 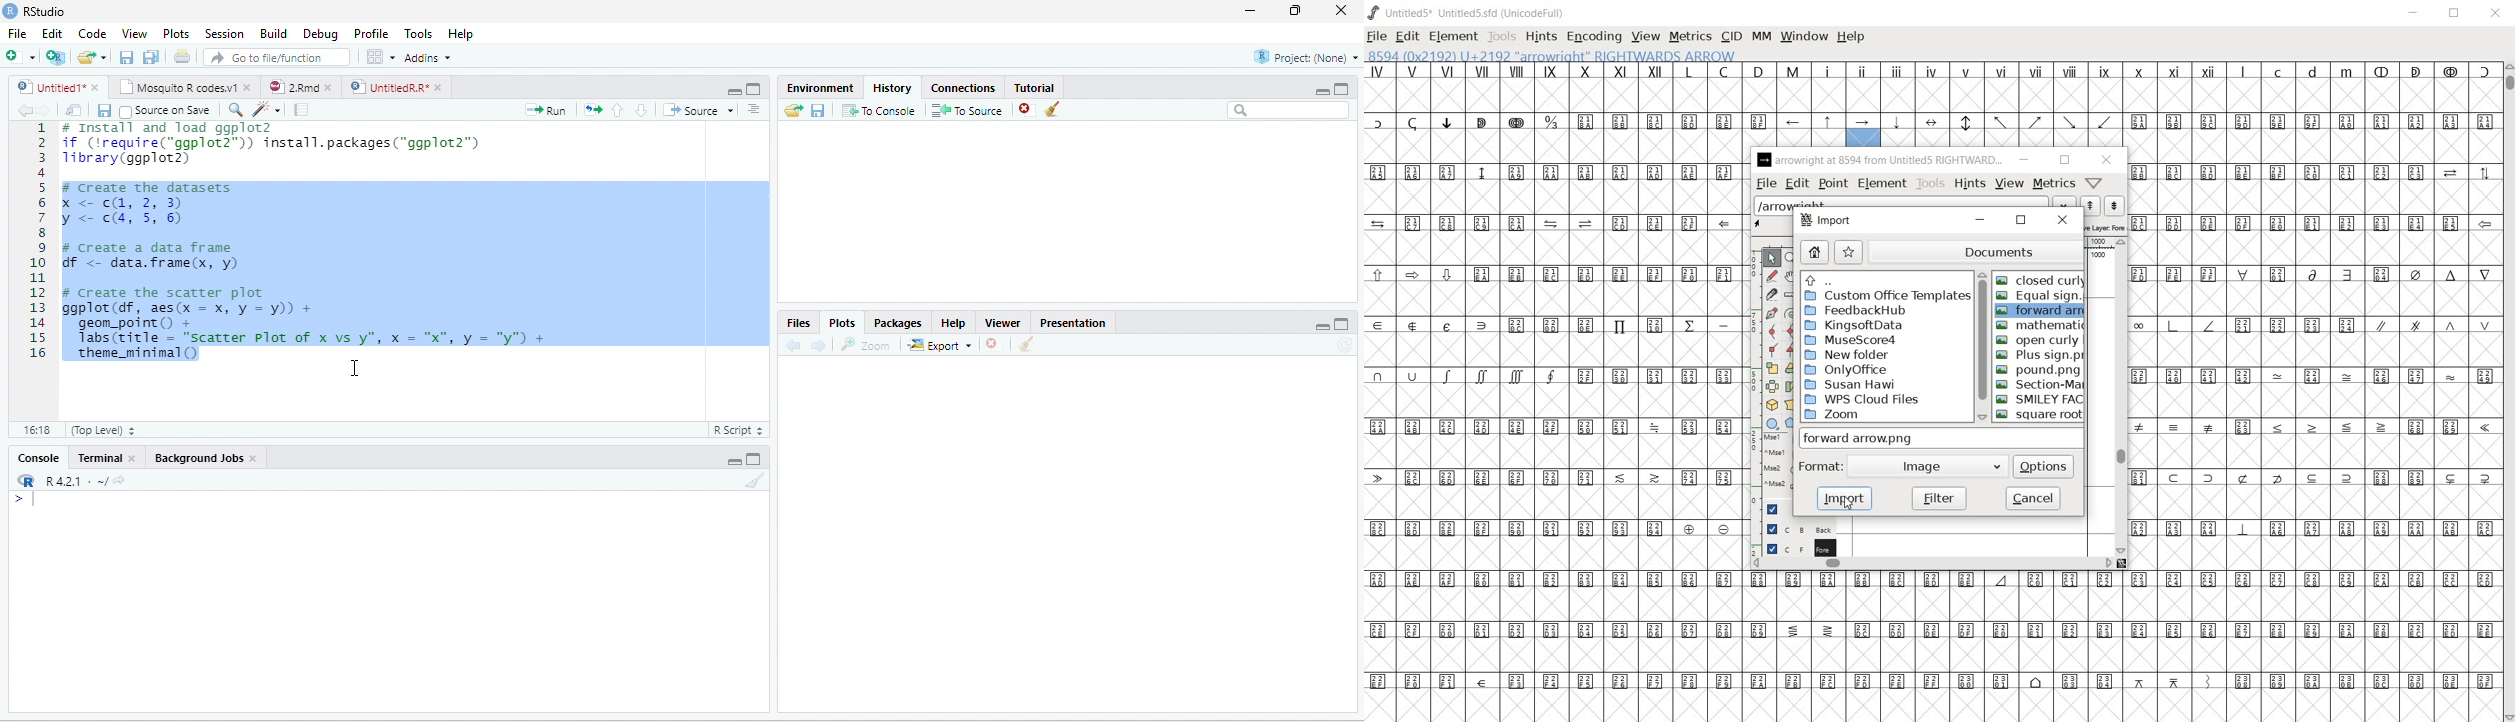 I want to click on Open an existing file, so click(x=86, y=57).